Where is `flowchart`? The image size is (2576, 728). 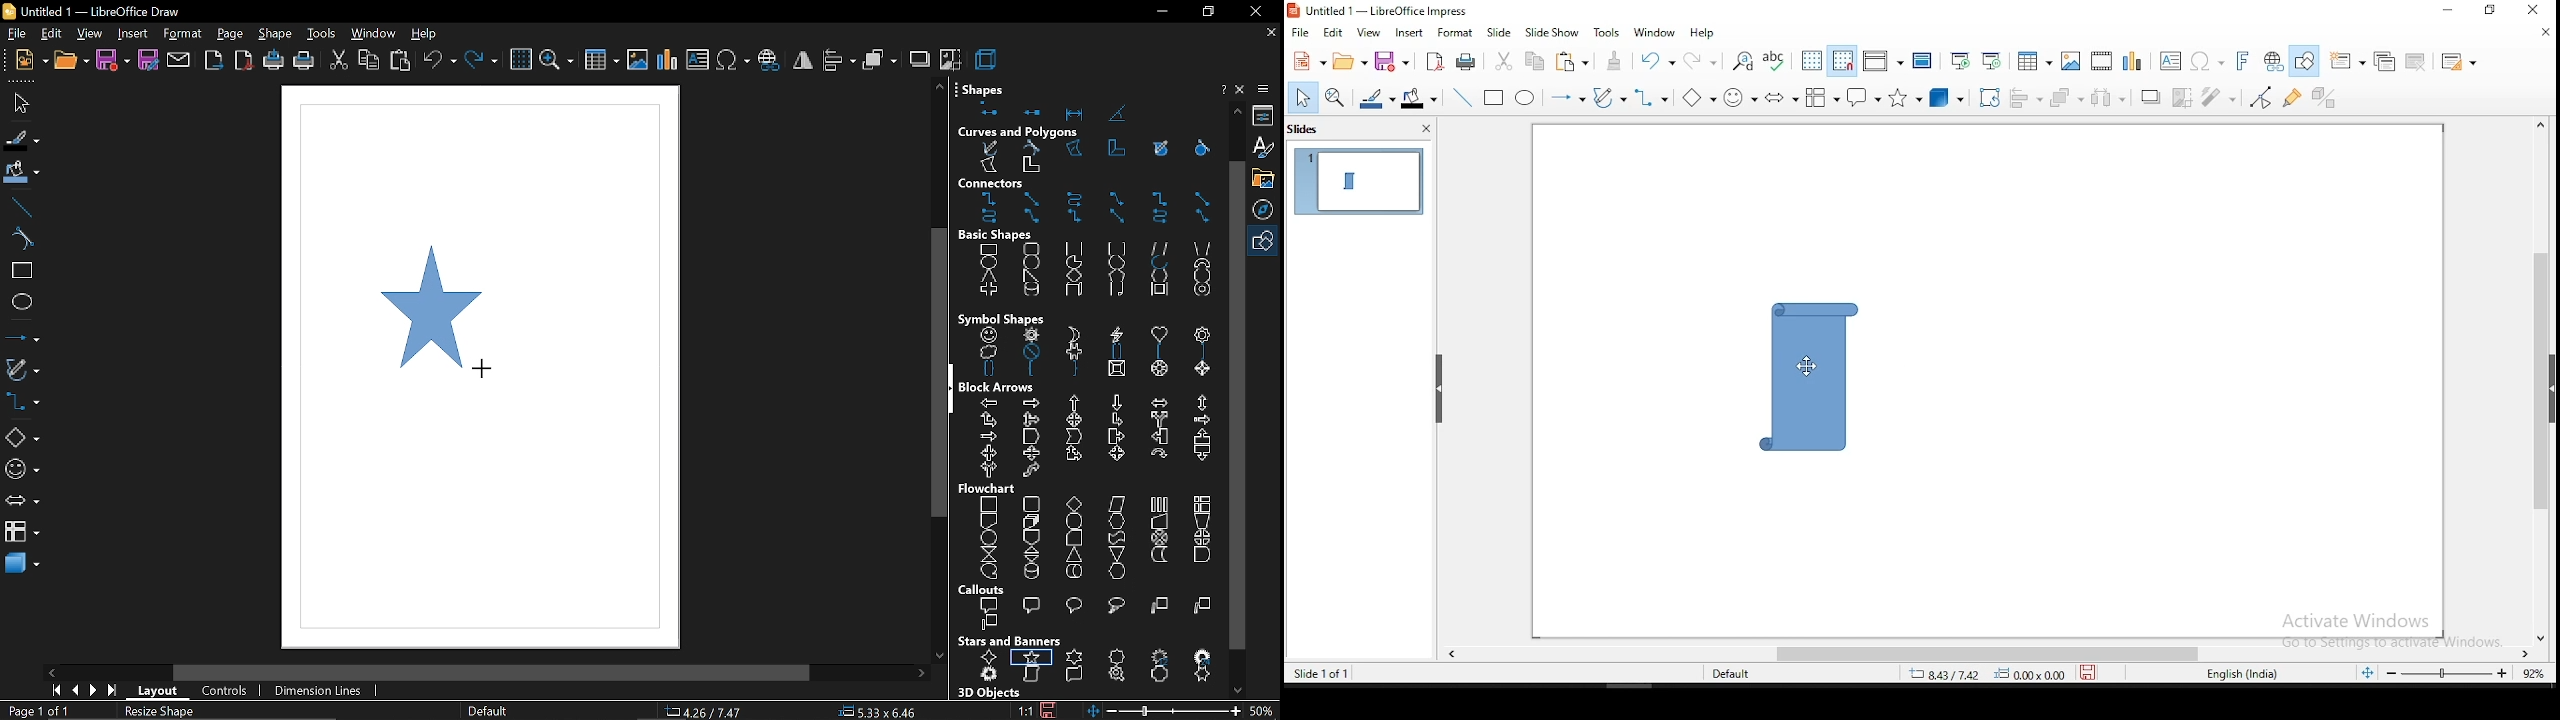 flowchart is located at coordinates (1094, 537).